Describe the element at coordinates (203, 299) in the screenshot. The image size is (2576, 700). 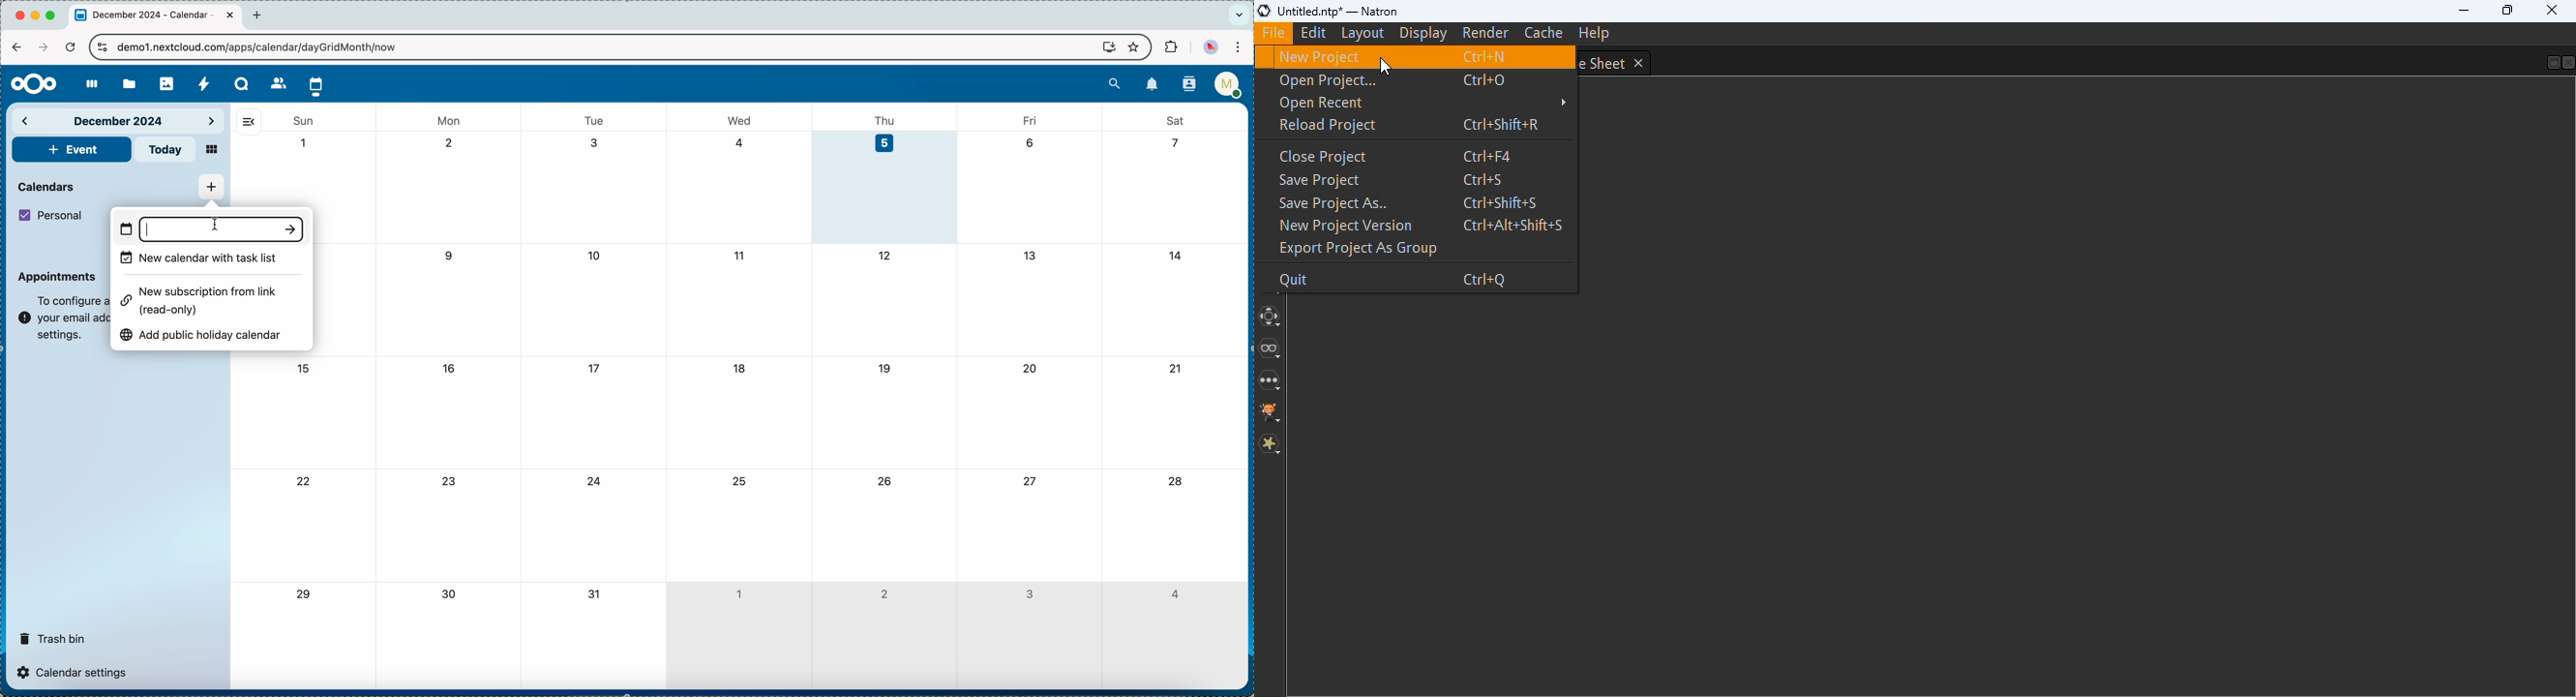
I see `new subscription from link` at that location.